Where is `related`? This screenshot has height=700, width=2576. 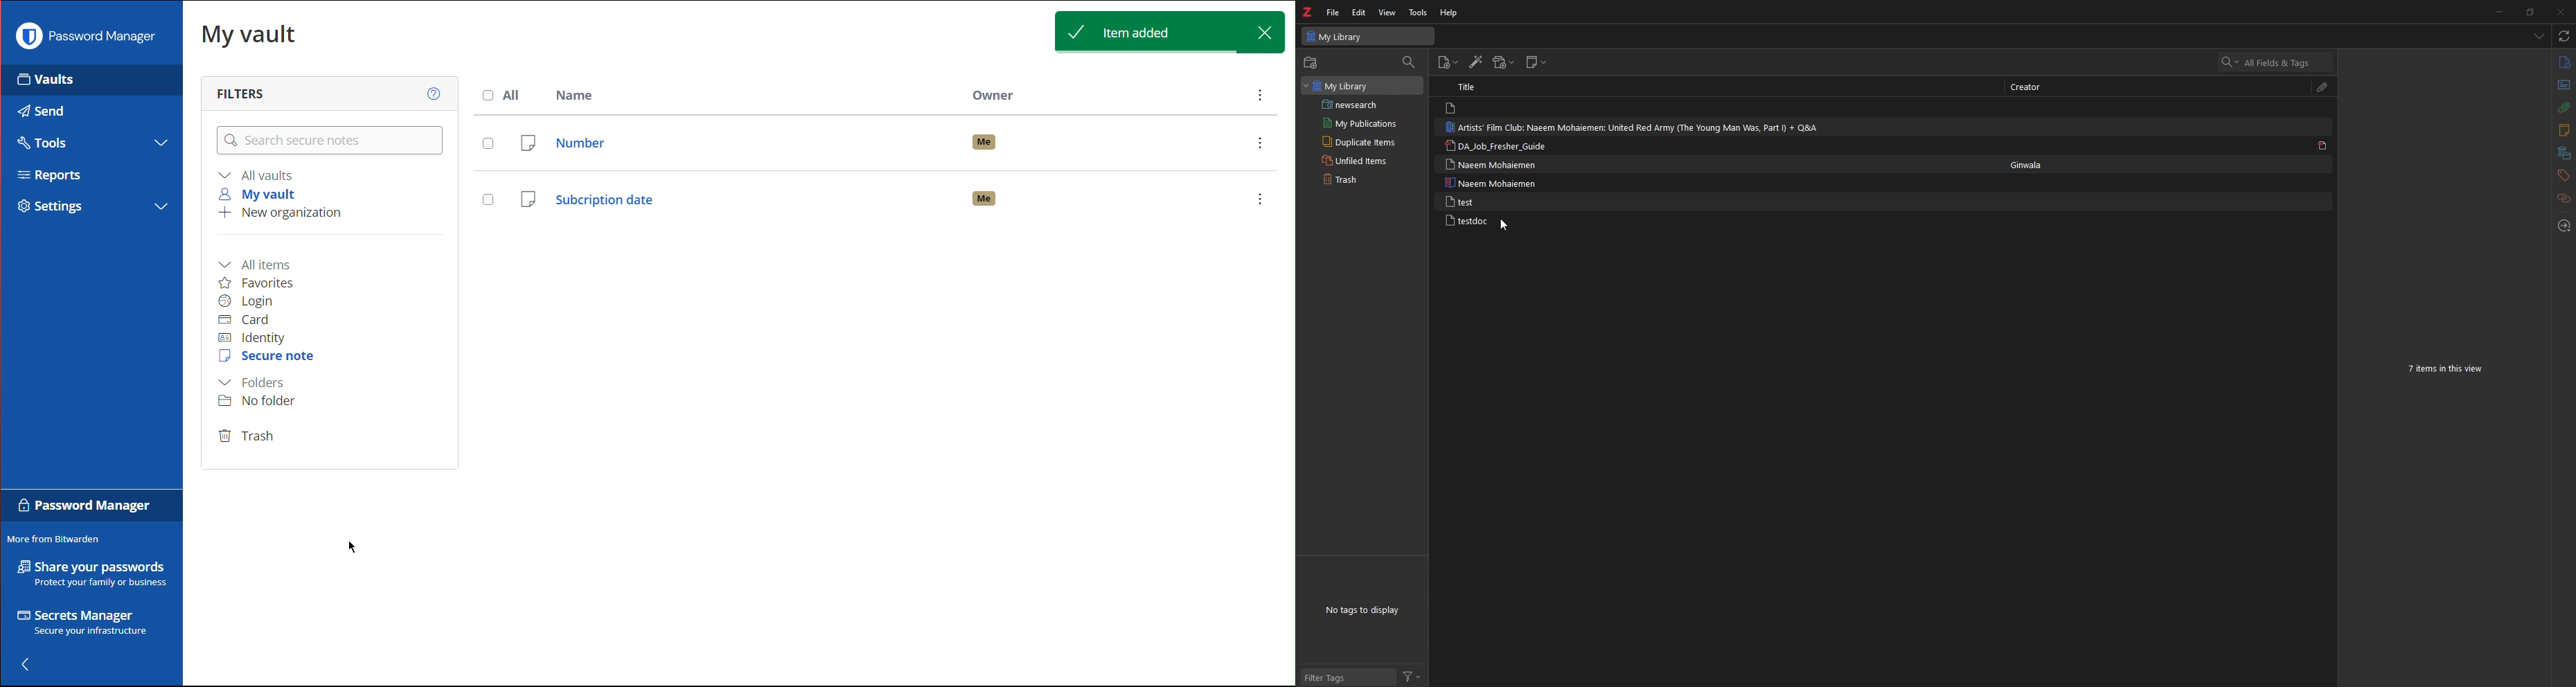 related is located at coordinates (2565, 199).